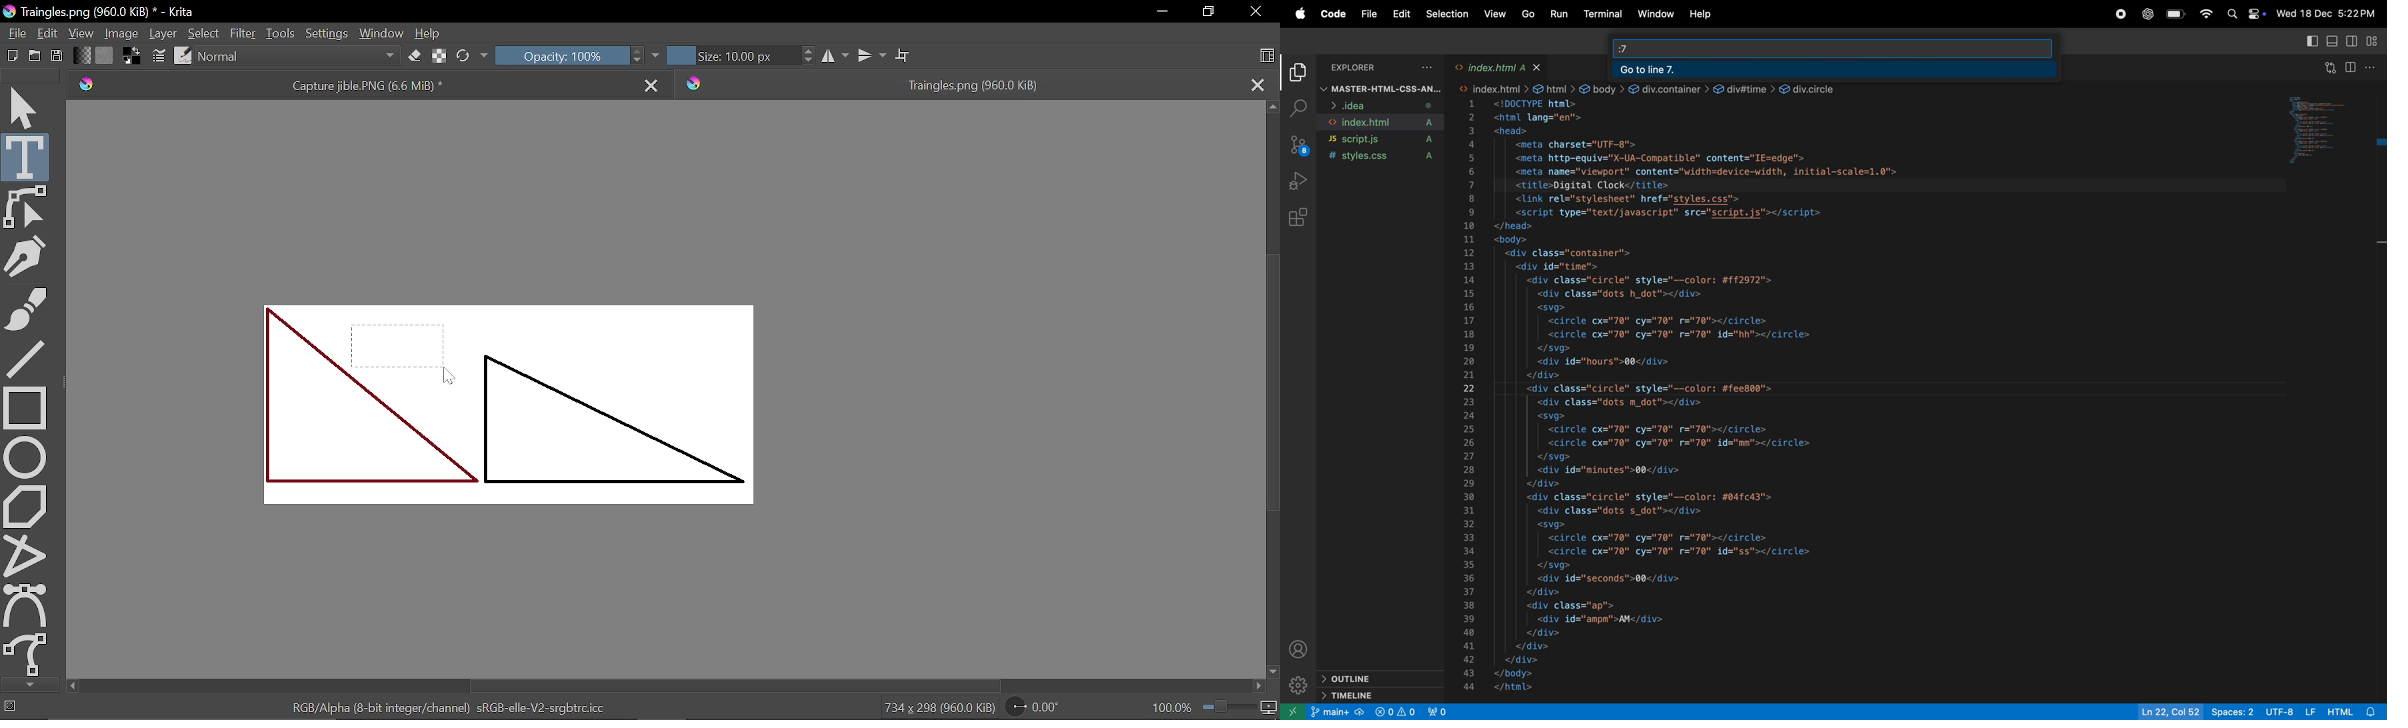 This screenshot has height=728, width=2408. What do you see at coordinates (160, 57) in the screenshot?
I see `Edit brush settings ` at bounding box center [160, 57].